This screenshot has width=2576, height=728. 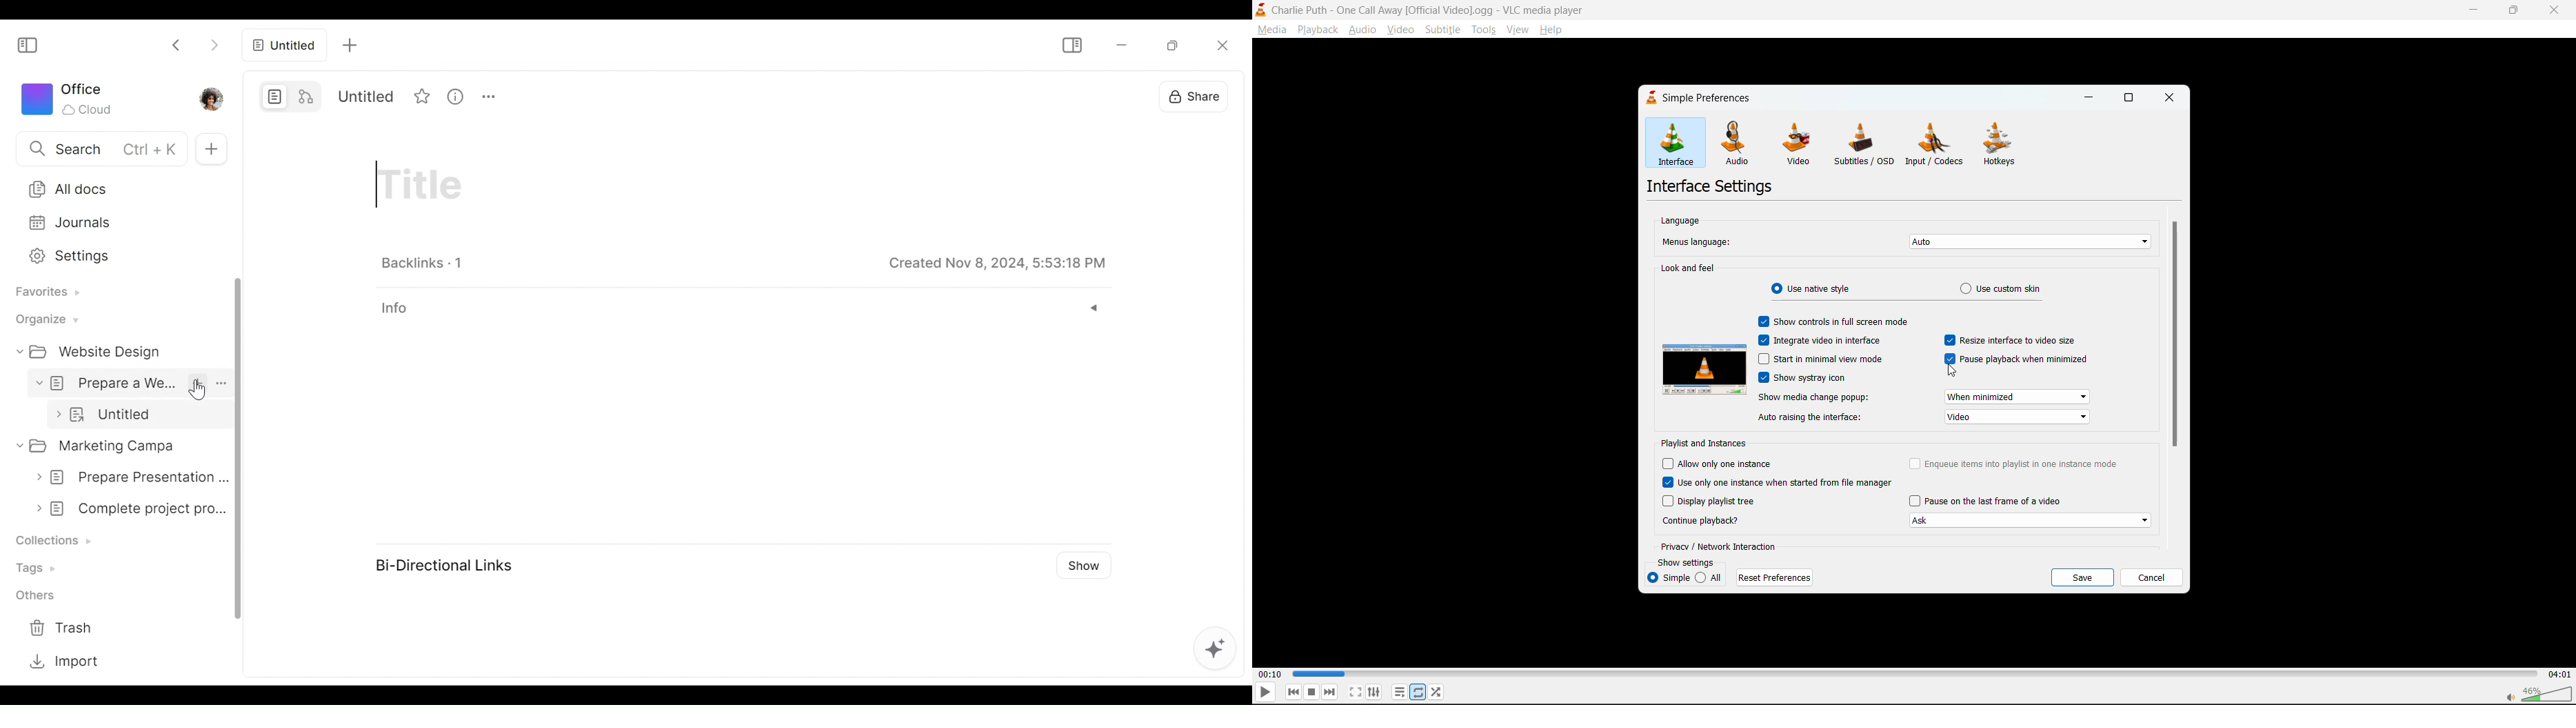 What do you see at coordinates (437, 96) in the screenshot?
I see `Title` at bounding box center [437, 96].